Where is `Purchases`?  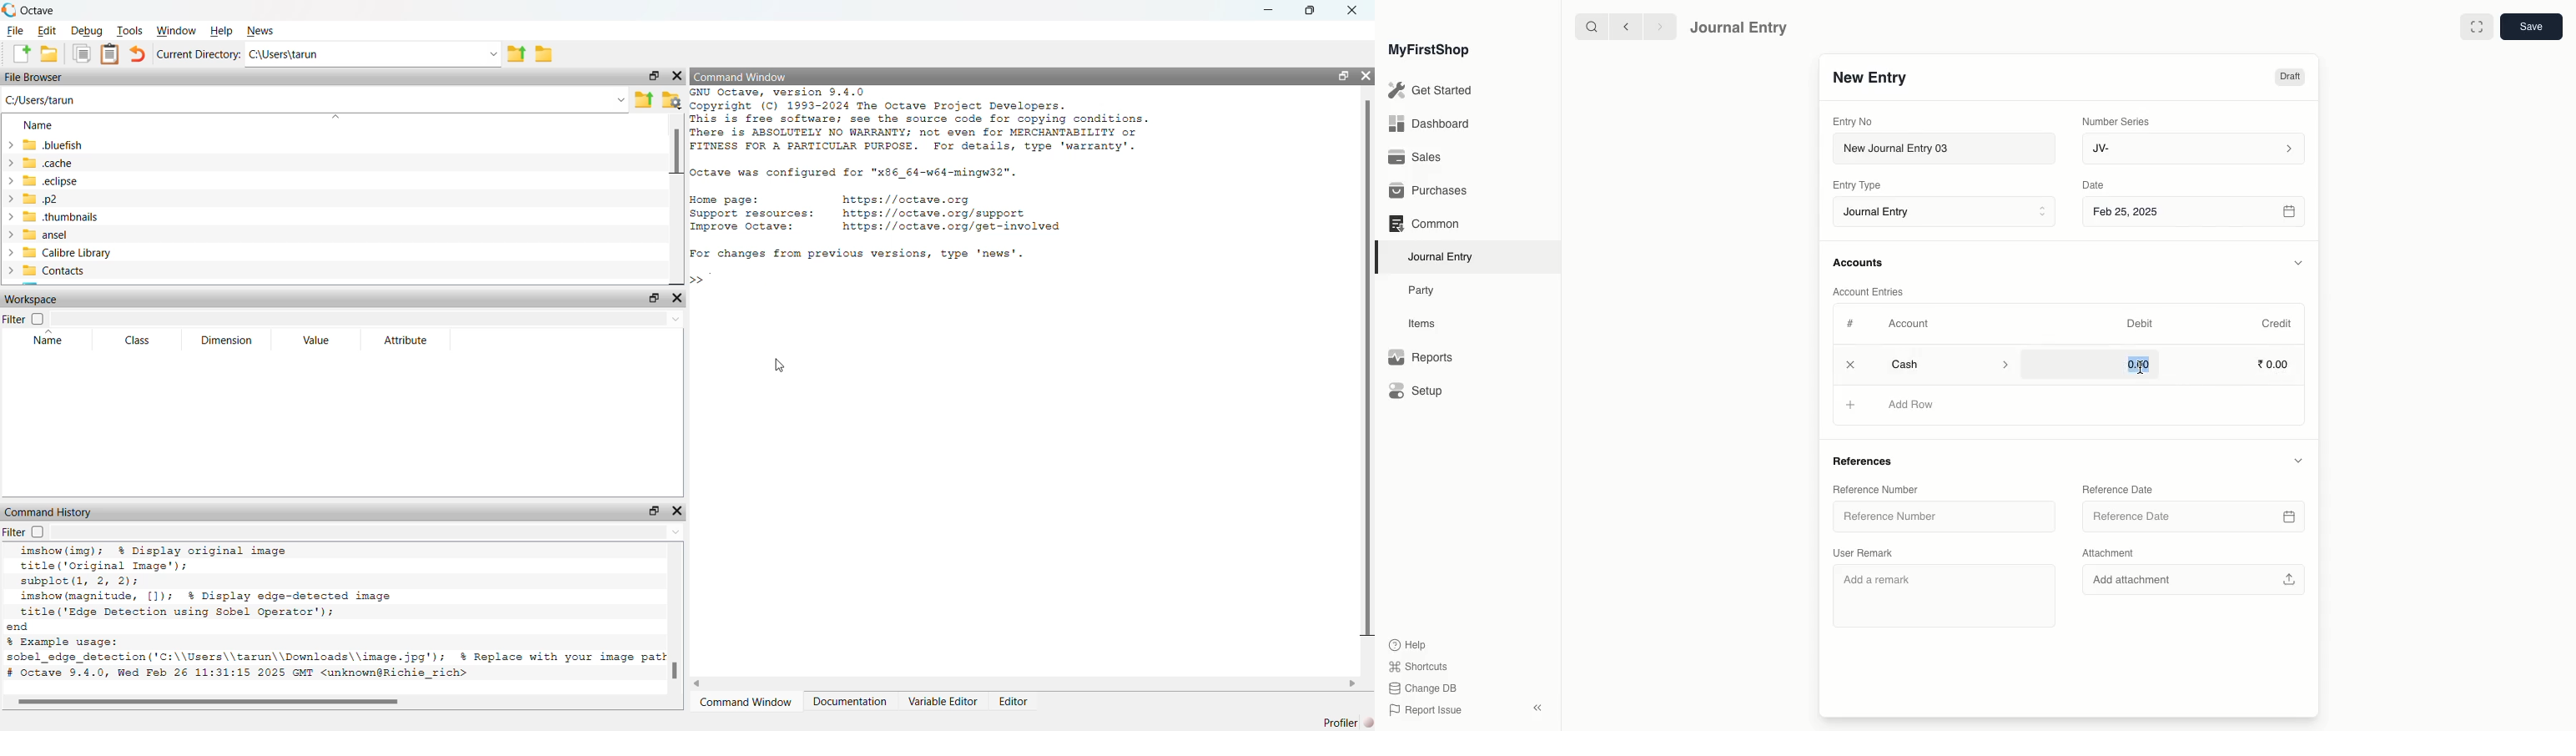
Purchases is located at coordinates (1432, 191).